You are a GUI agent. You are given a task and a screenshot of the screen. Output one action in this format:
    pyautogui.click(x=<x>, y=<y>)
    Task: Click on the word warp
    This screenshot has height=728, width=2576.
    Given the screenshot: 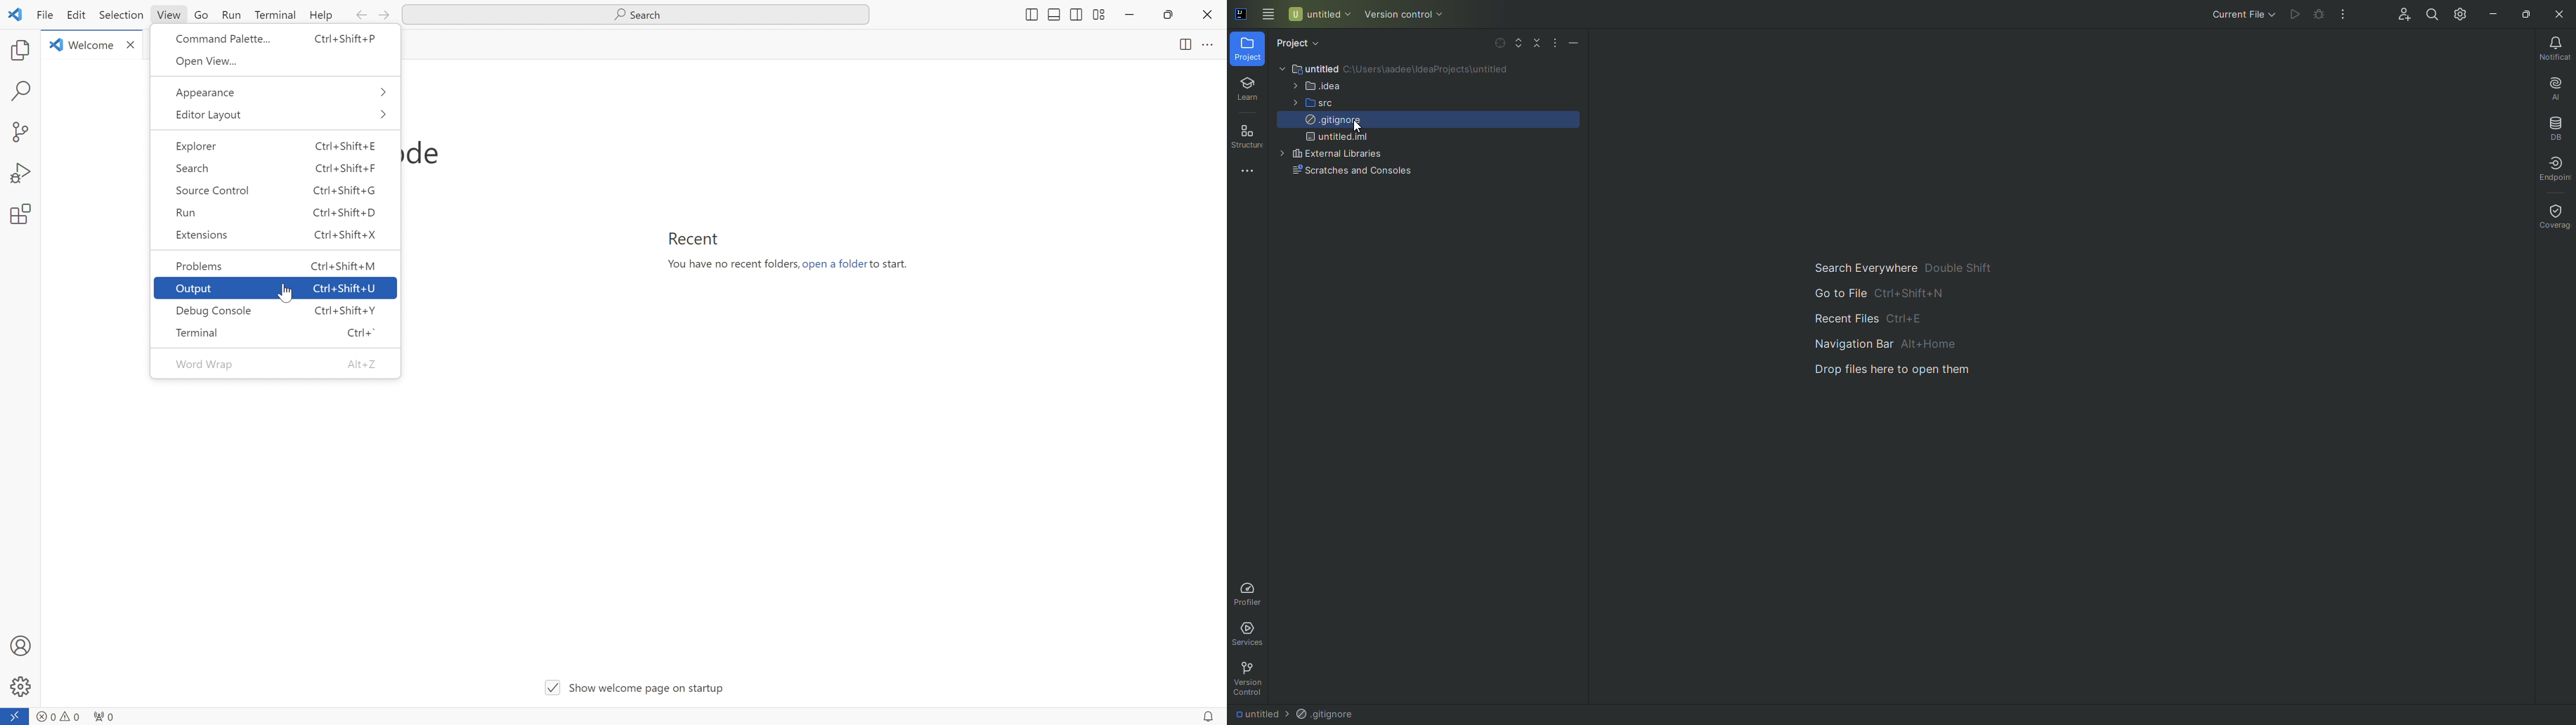 What is the action you would take?
    pyautogui.click(x=273, y=363)
    